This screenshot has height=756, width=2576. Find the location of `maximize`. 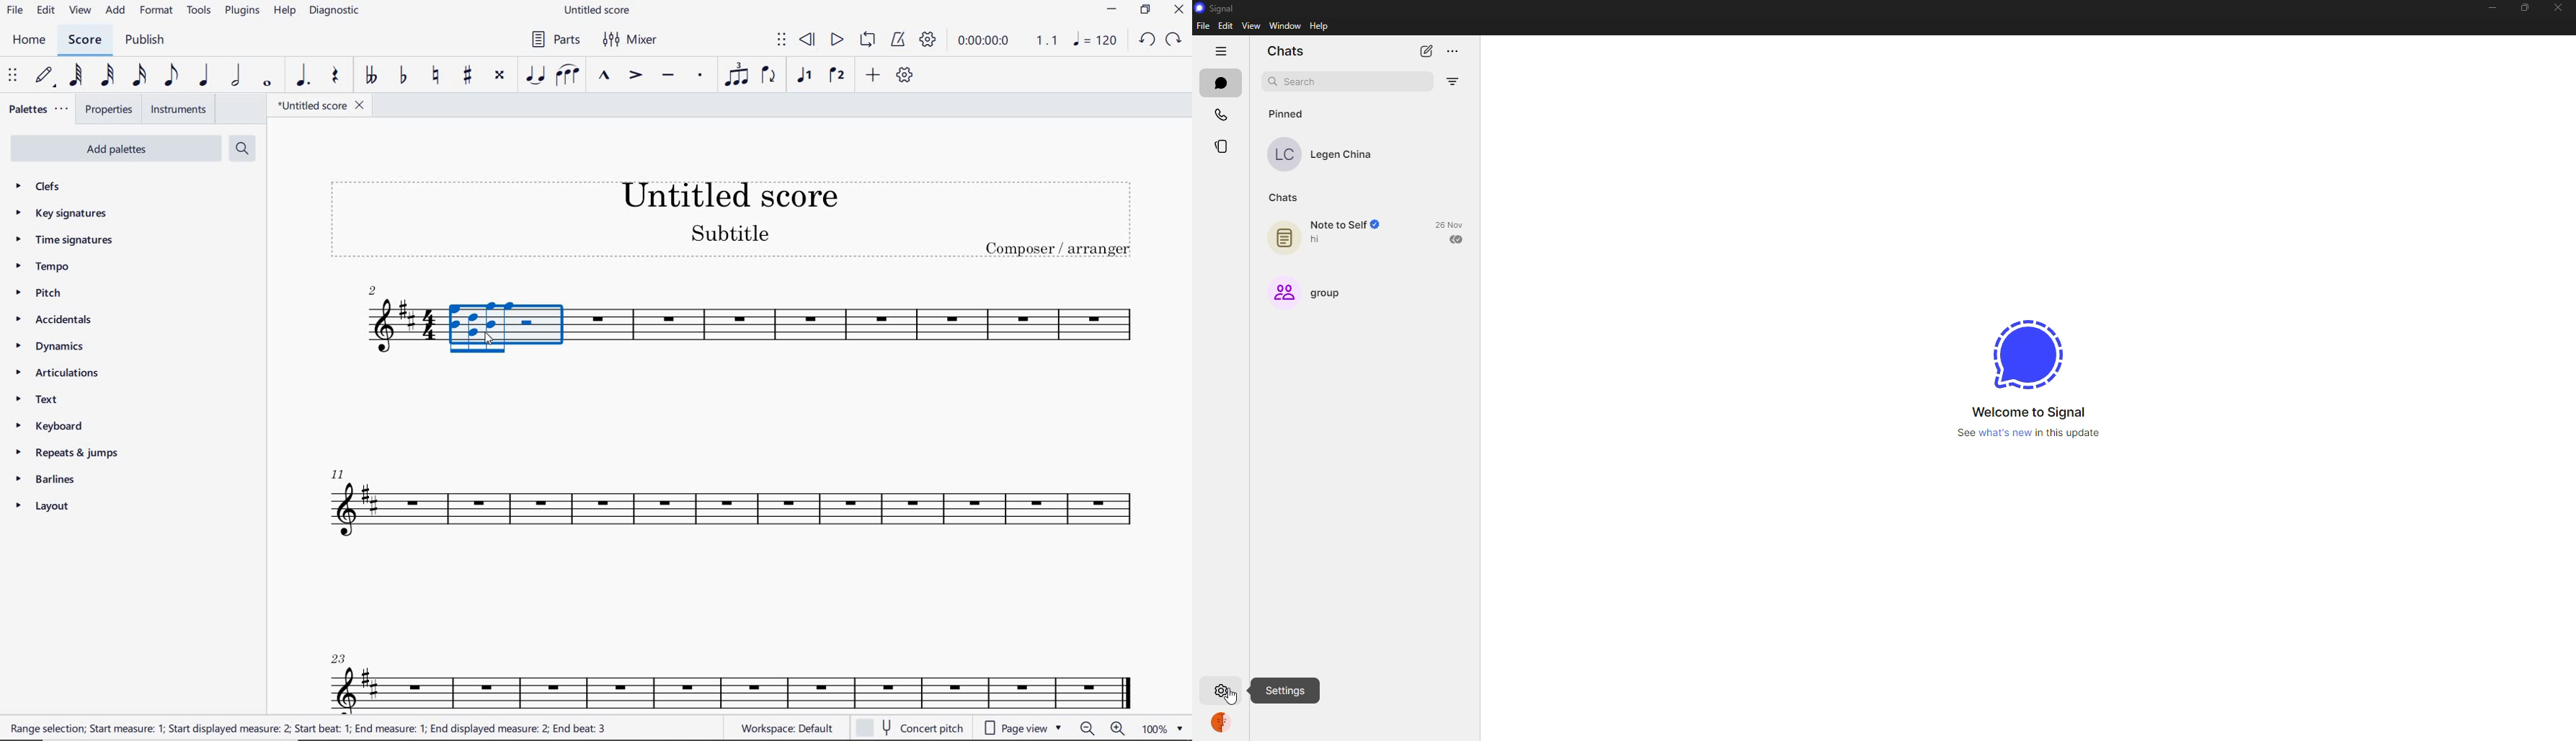

maximize is located at coordinates (2527, 5).